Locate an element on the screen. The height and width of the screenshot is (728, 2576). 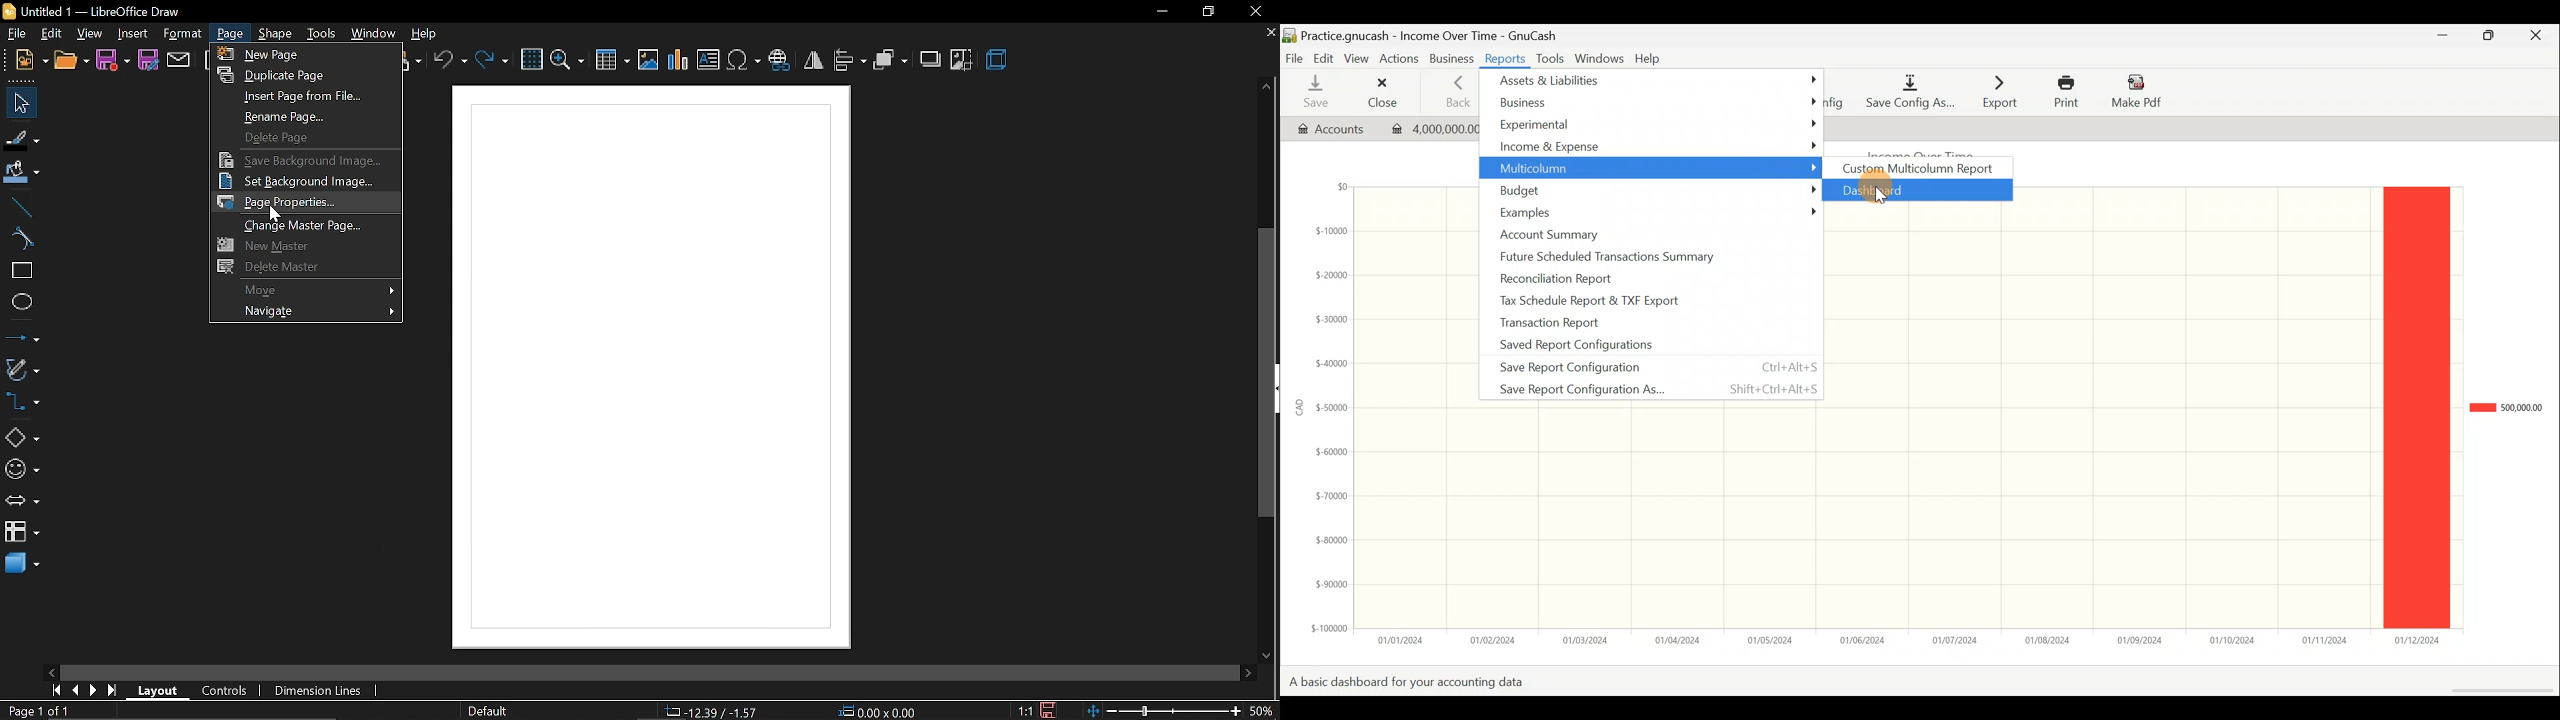
undo is located at coordinates (450, 61).